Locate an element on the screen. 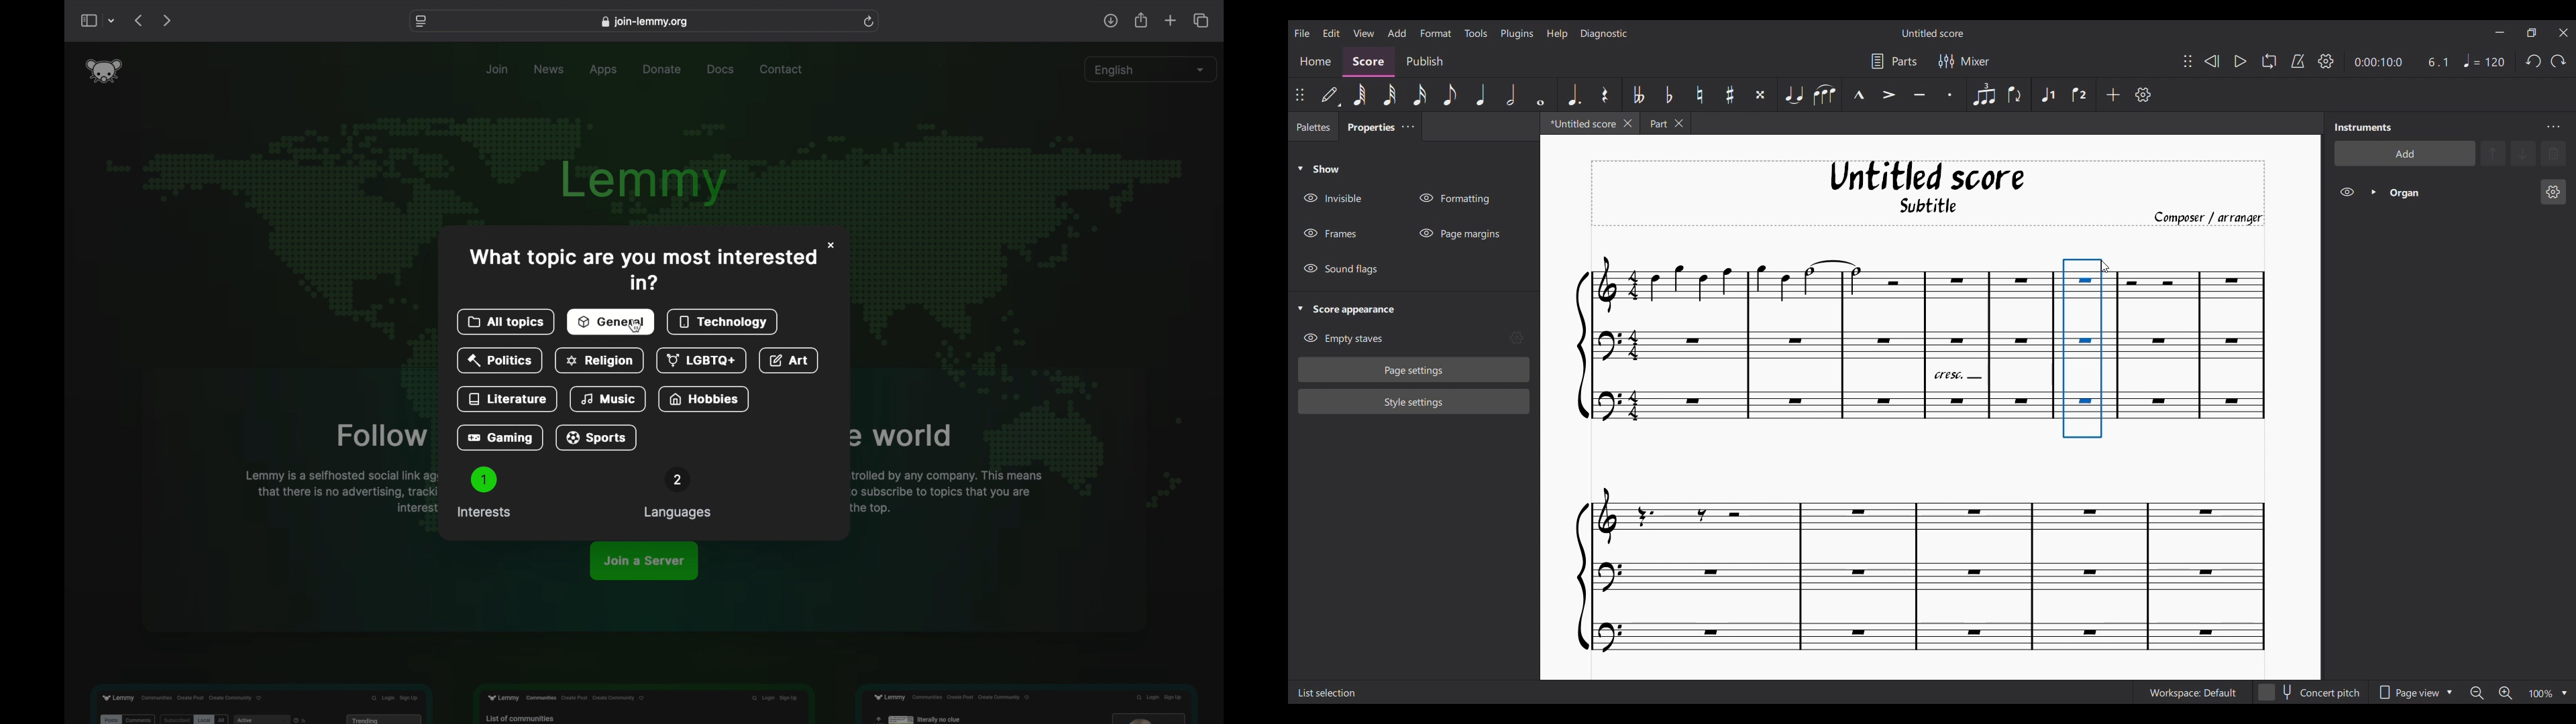 The width and height of the screenshot is (2576, 728). Expand Organs is located at coordinates (2373, 192).